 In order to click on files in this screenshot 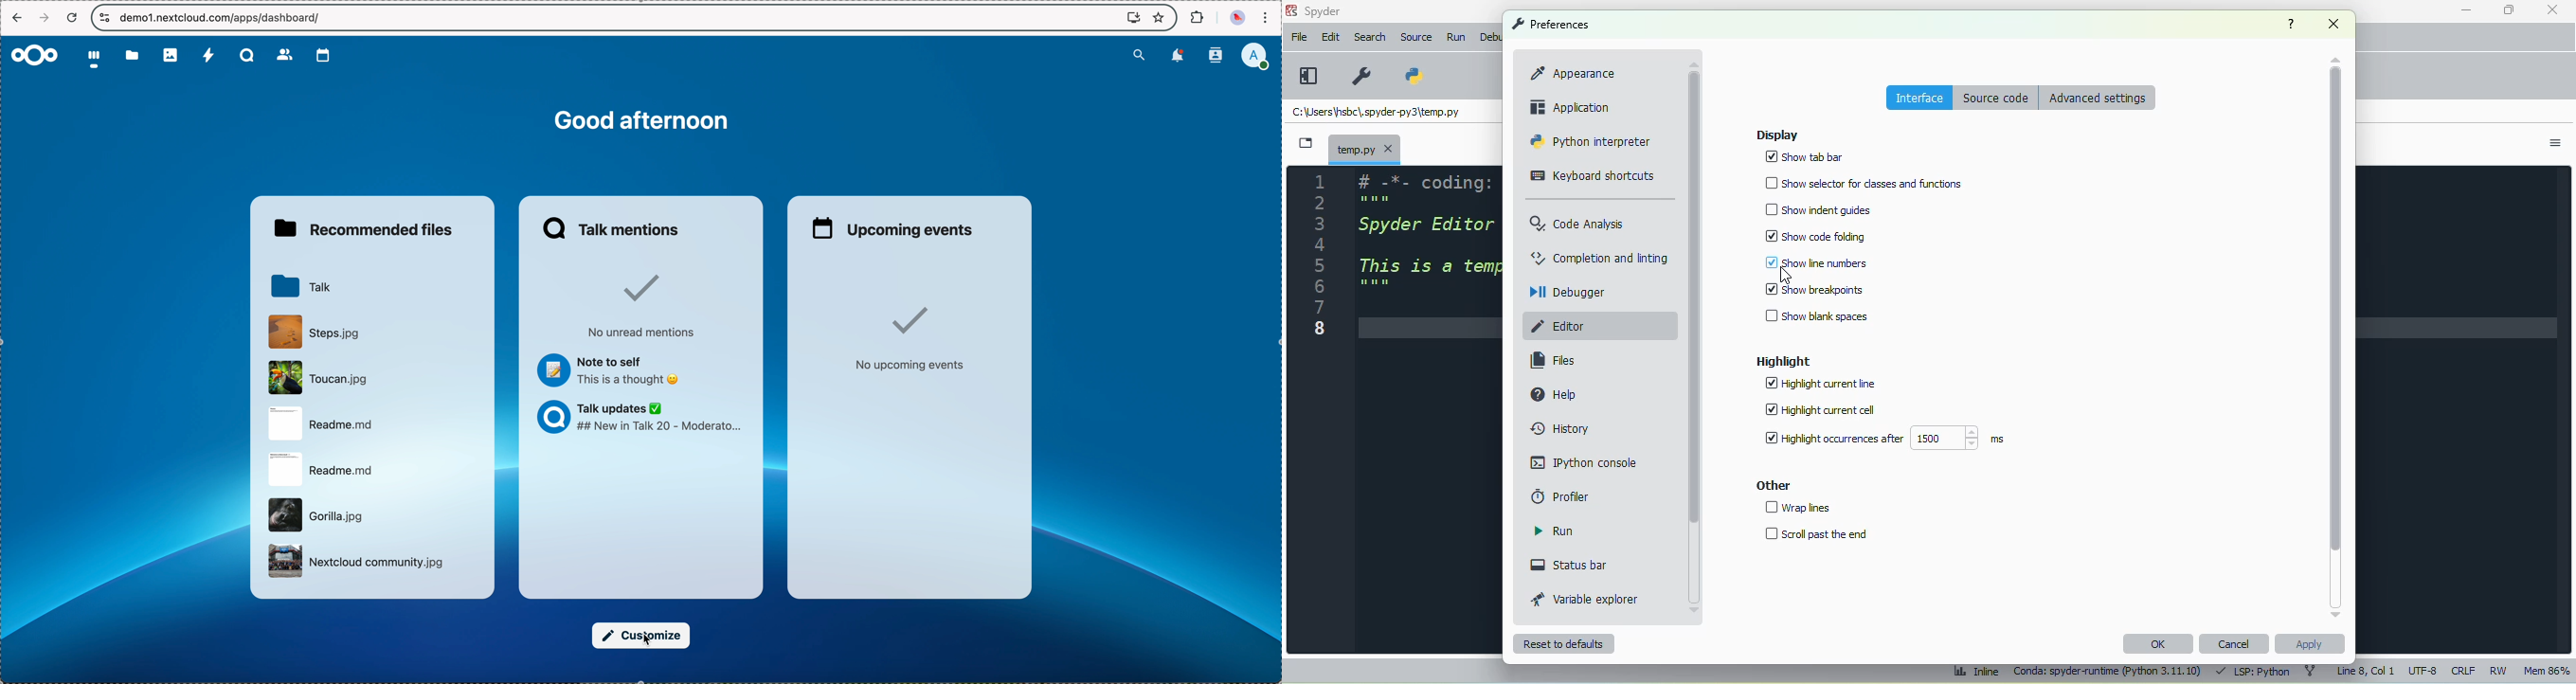, I will do `click(1556, 360)`.